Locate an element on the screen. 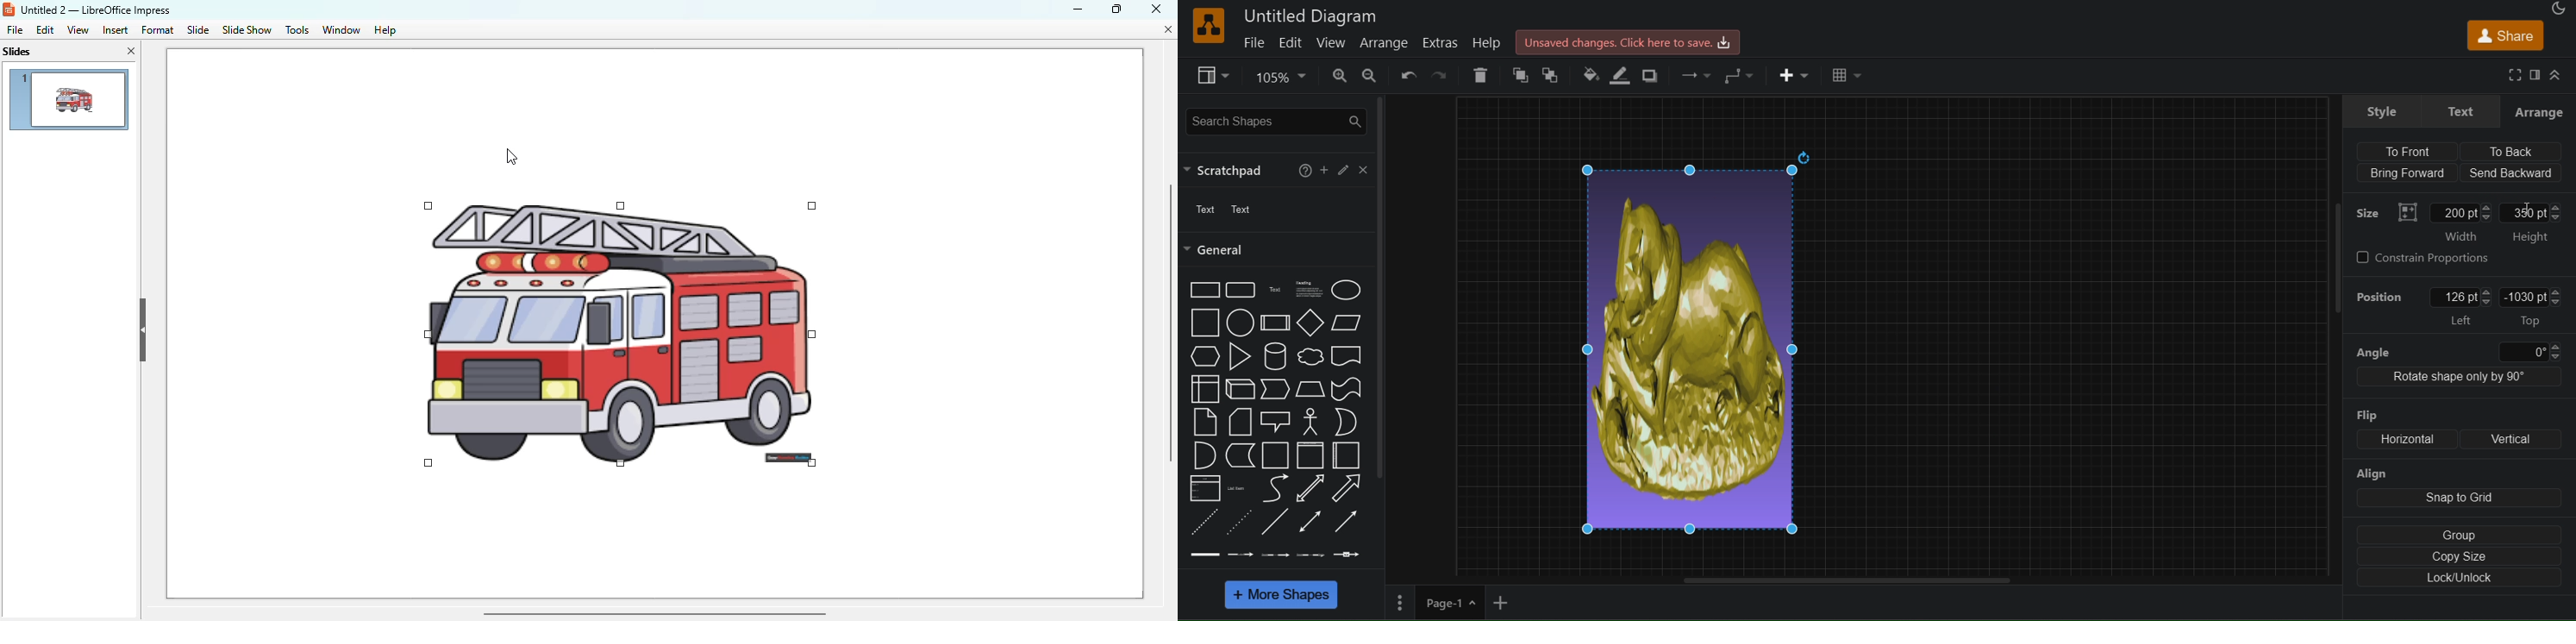 The width and height of the screenshot is (2576, 644). more shapes is located at coordinates (1284, 596).